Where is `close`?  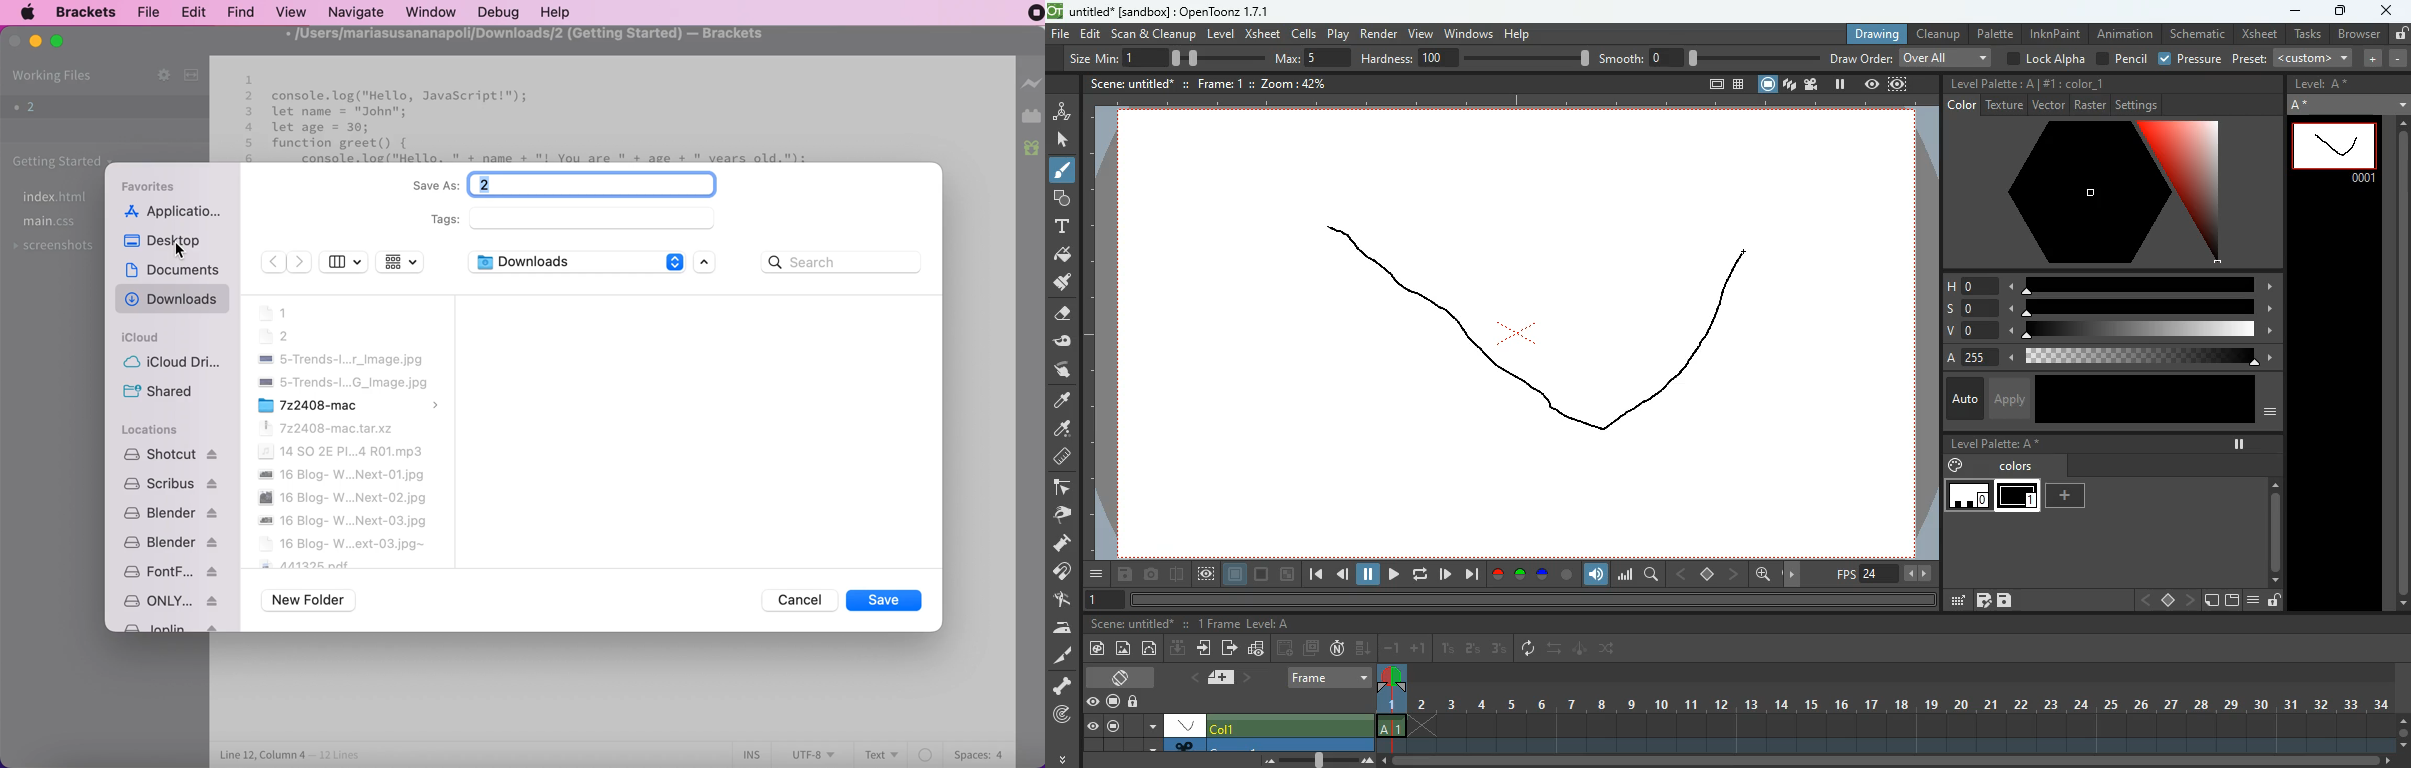
close is located at coordinates (14, 43).